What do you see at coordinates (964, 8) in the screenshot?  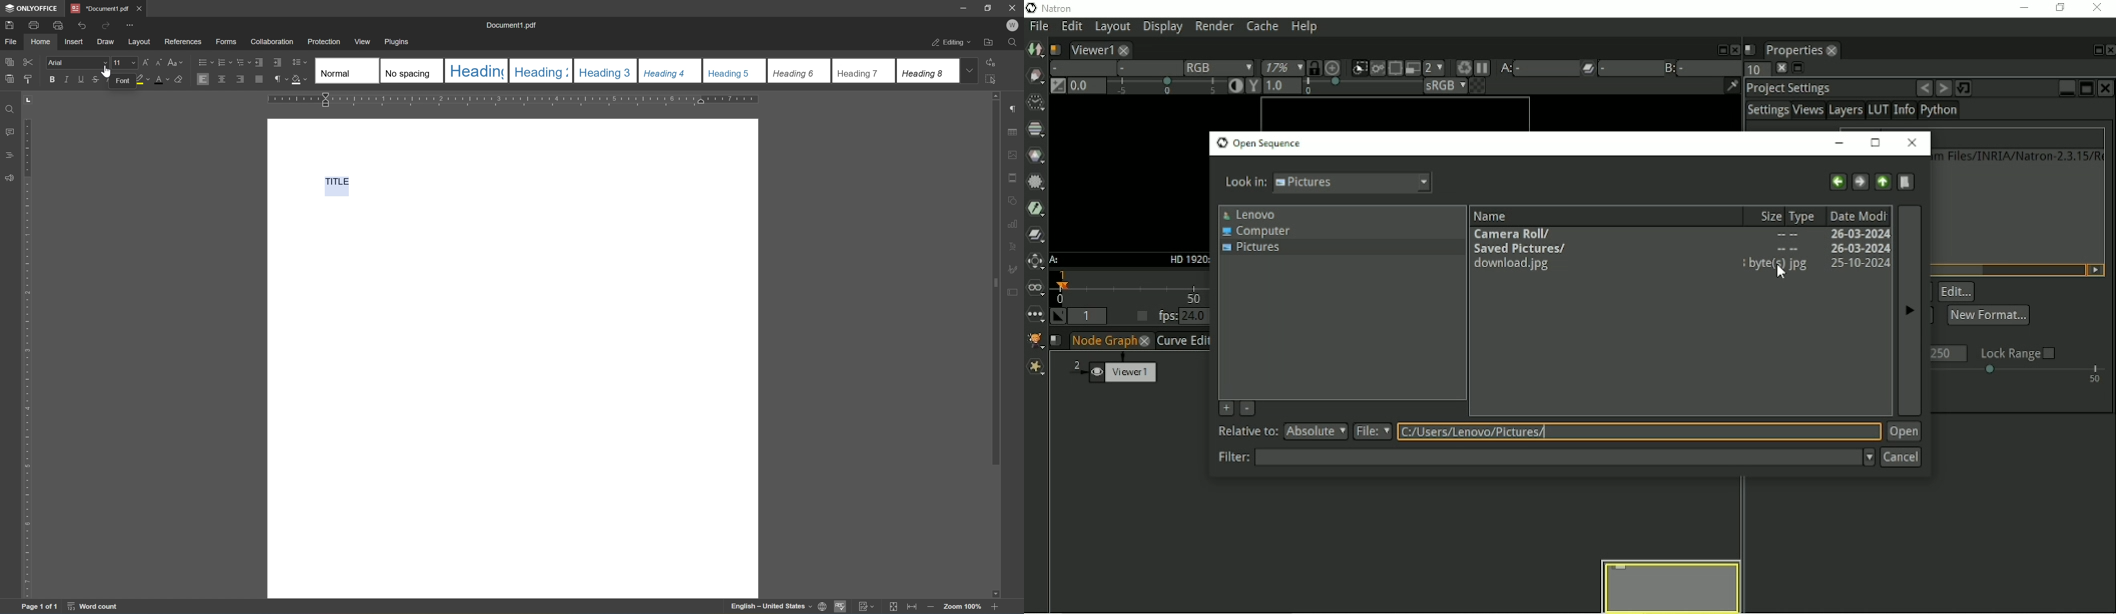 I see `minimize` at bounding box center [964, 8].